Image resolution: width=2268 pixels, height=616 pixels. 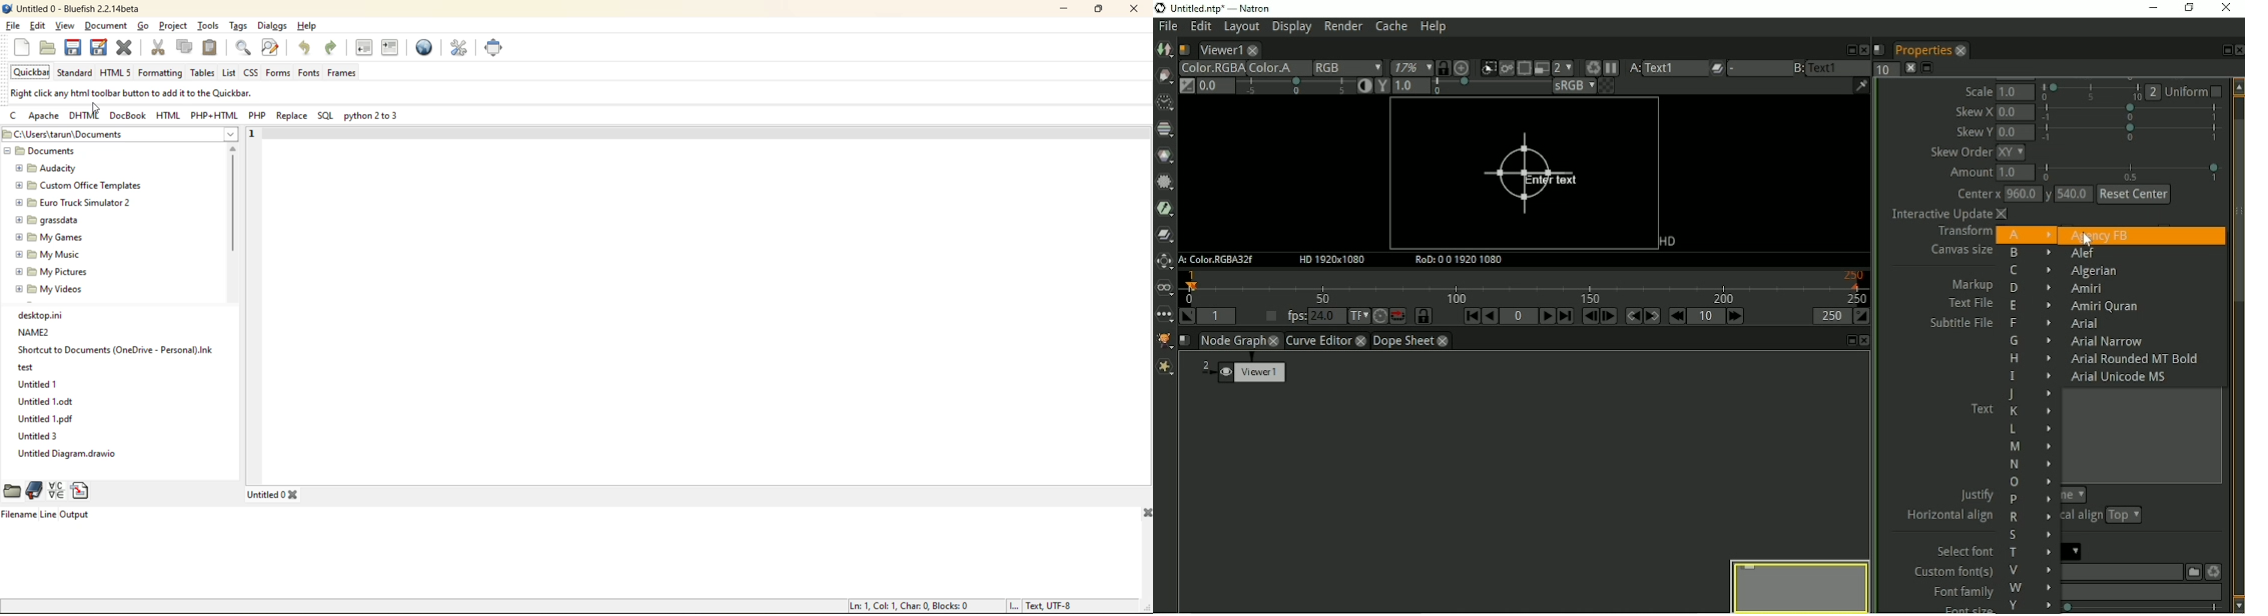 I want to click on V, so click(x=2028, y=570).